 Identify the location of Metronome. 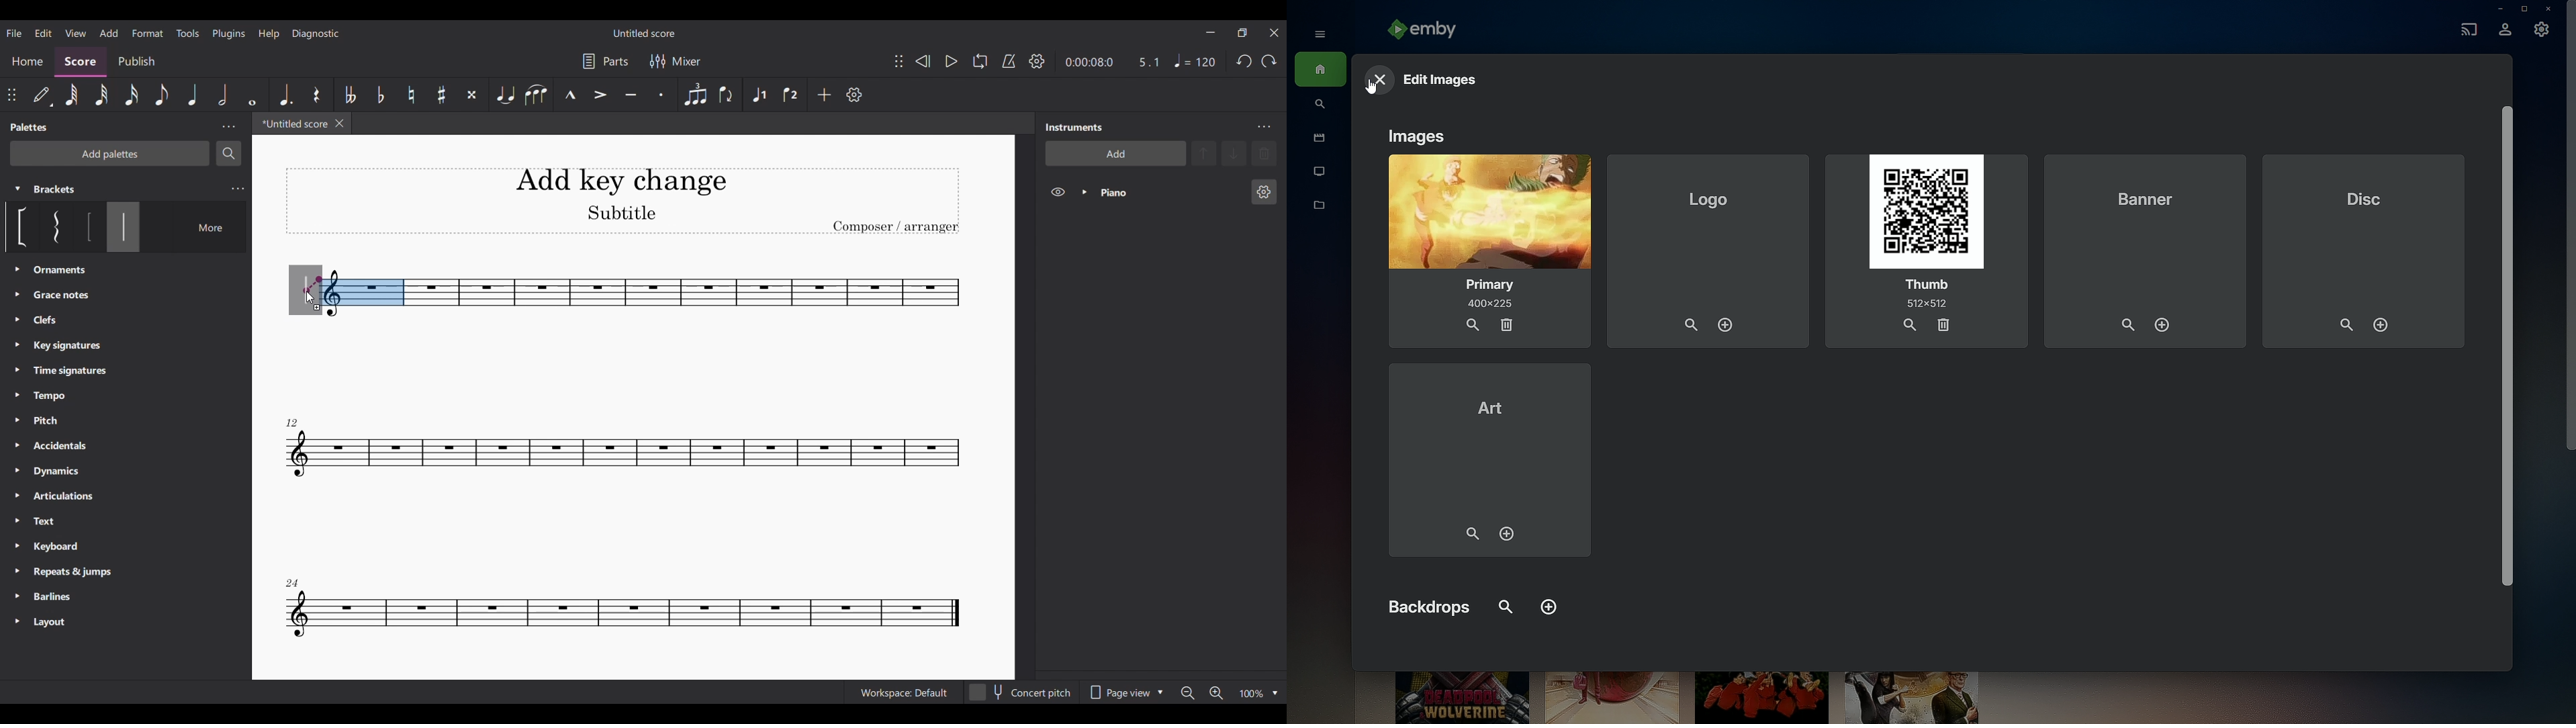
(1009, 61).